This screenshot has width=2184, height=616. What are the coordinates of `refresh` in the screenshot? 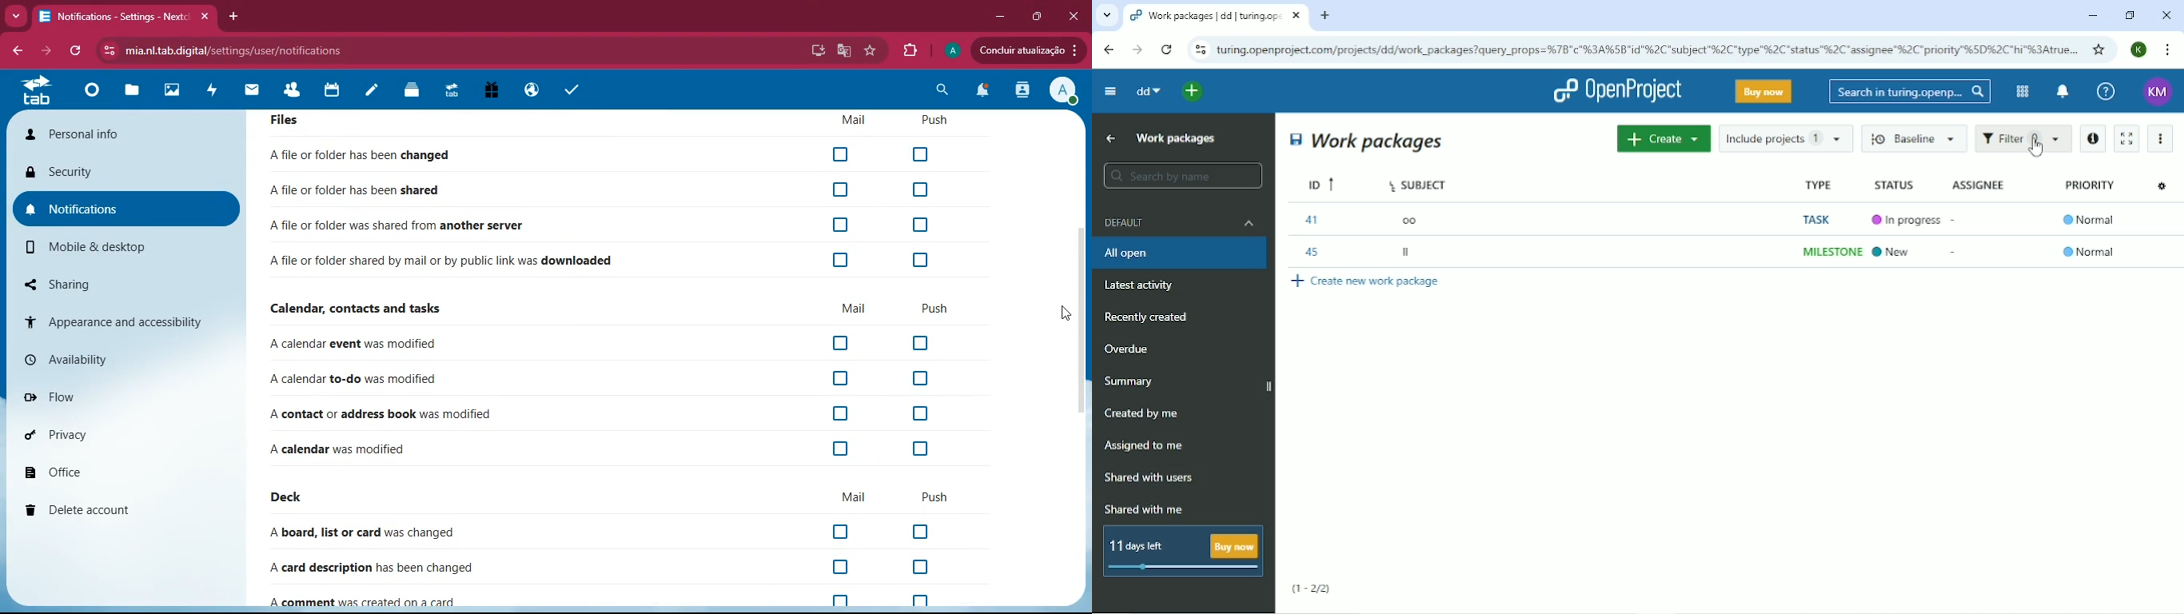 It's located at (78, 51).